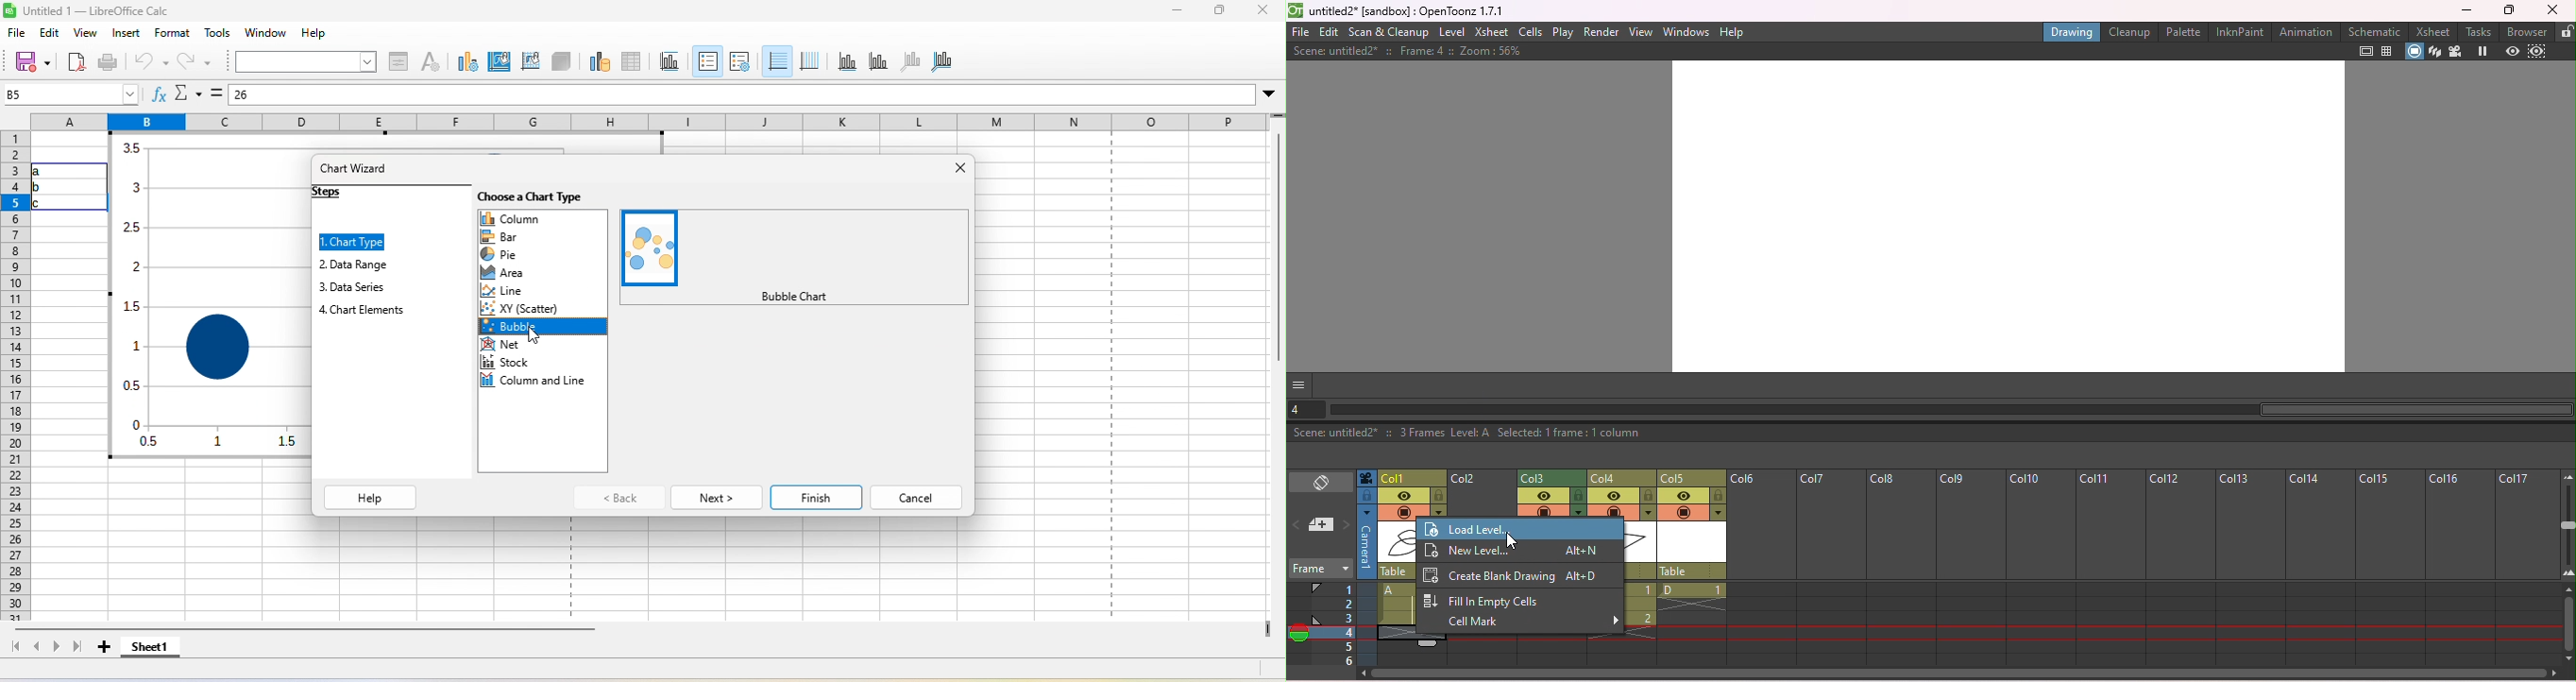 This screenshot has height=700, width=2576. Describe the element at coordinates (1551, 477) in the screenshot. I see `Column 3` at that location.